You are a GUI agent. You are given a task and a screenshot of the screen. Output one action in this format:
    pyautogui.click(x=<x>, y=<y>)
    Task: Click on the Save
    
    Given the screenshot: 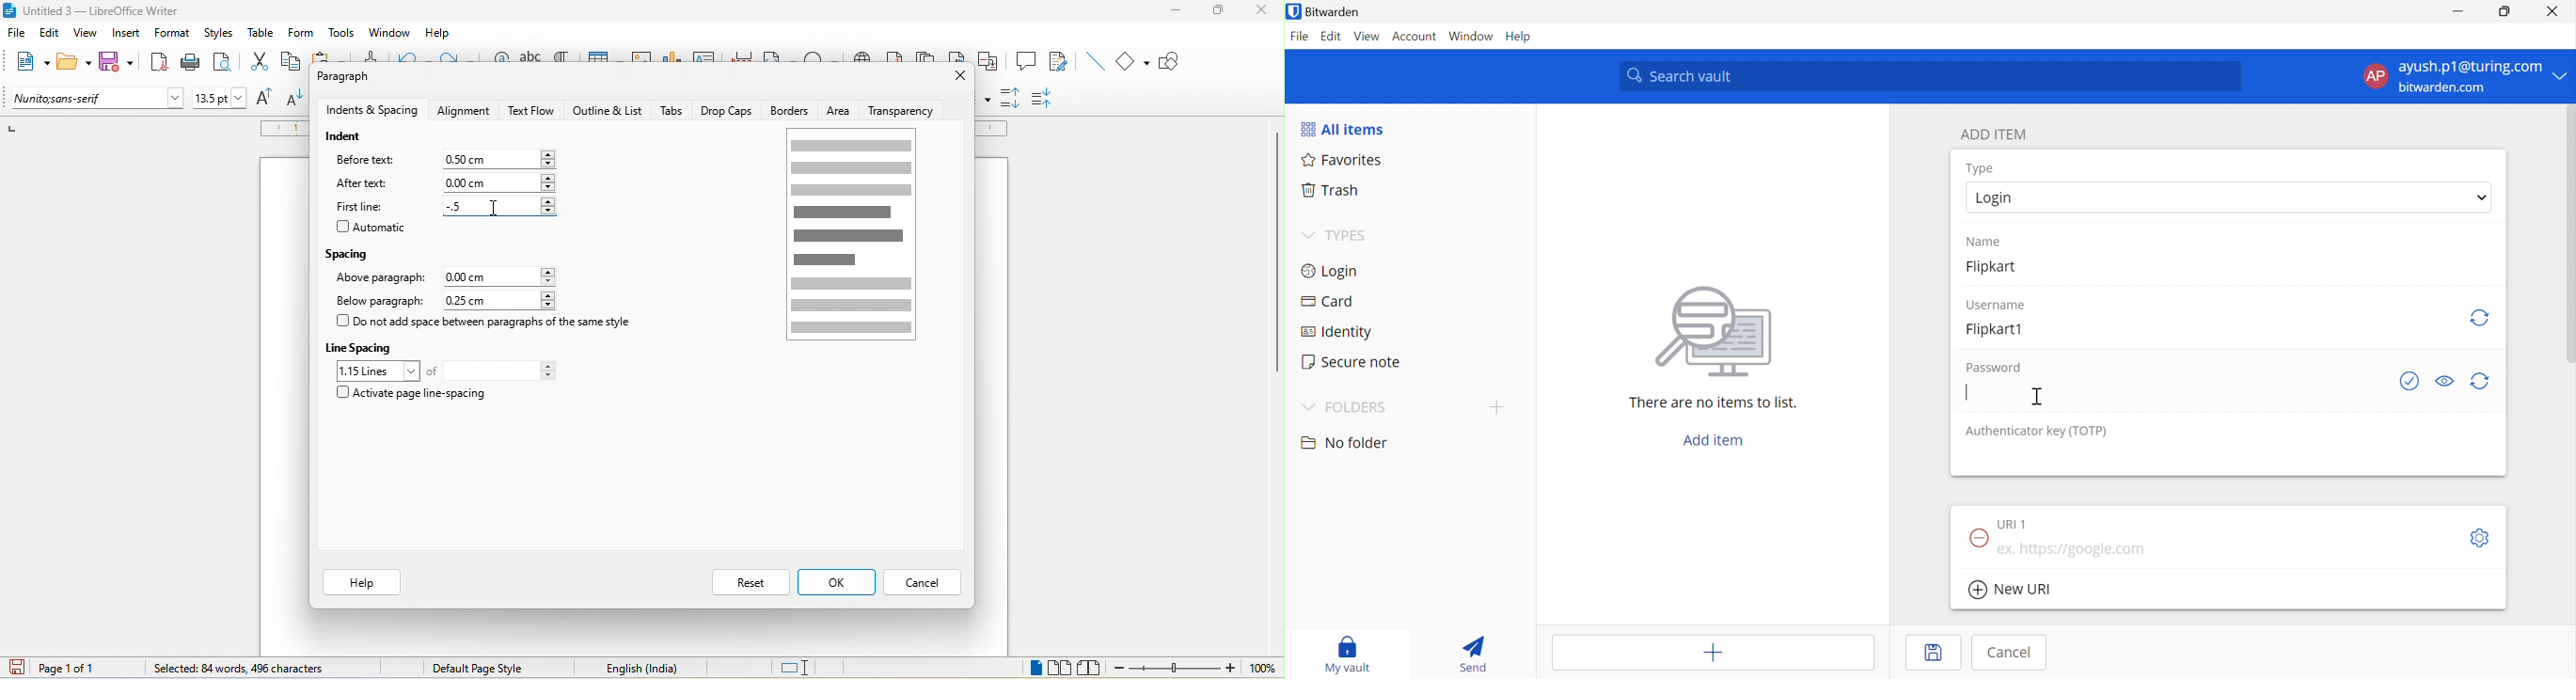 What is the action you would take?
    pyautogui.click(x=1925, y=655)
    